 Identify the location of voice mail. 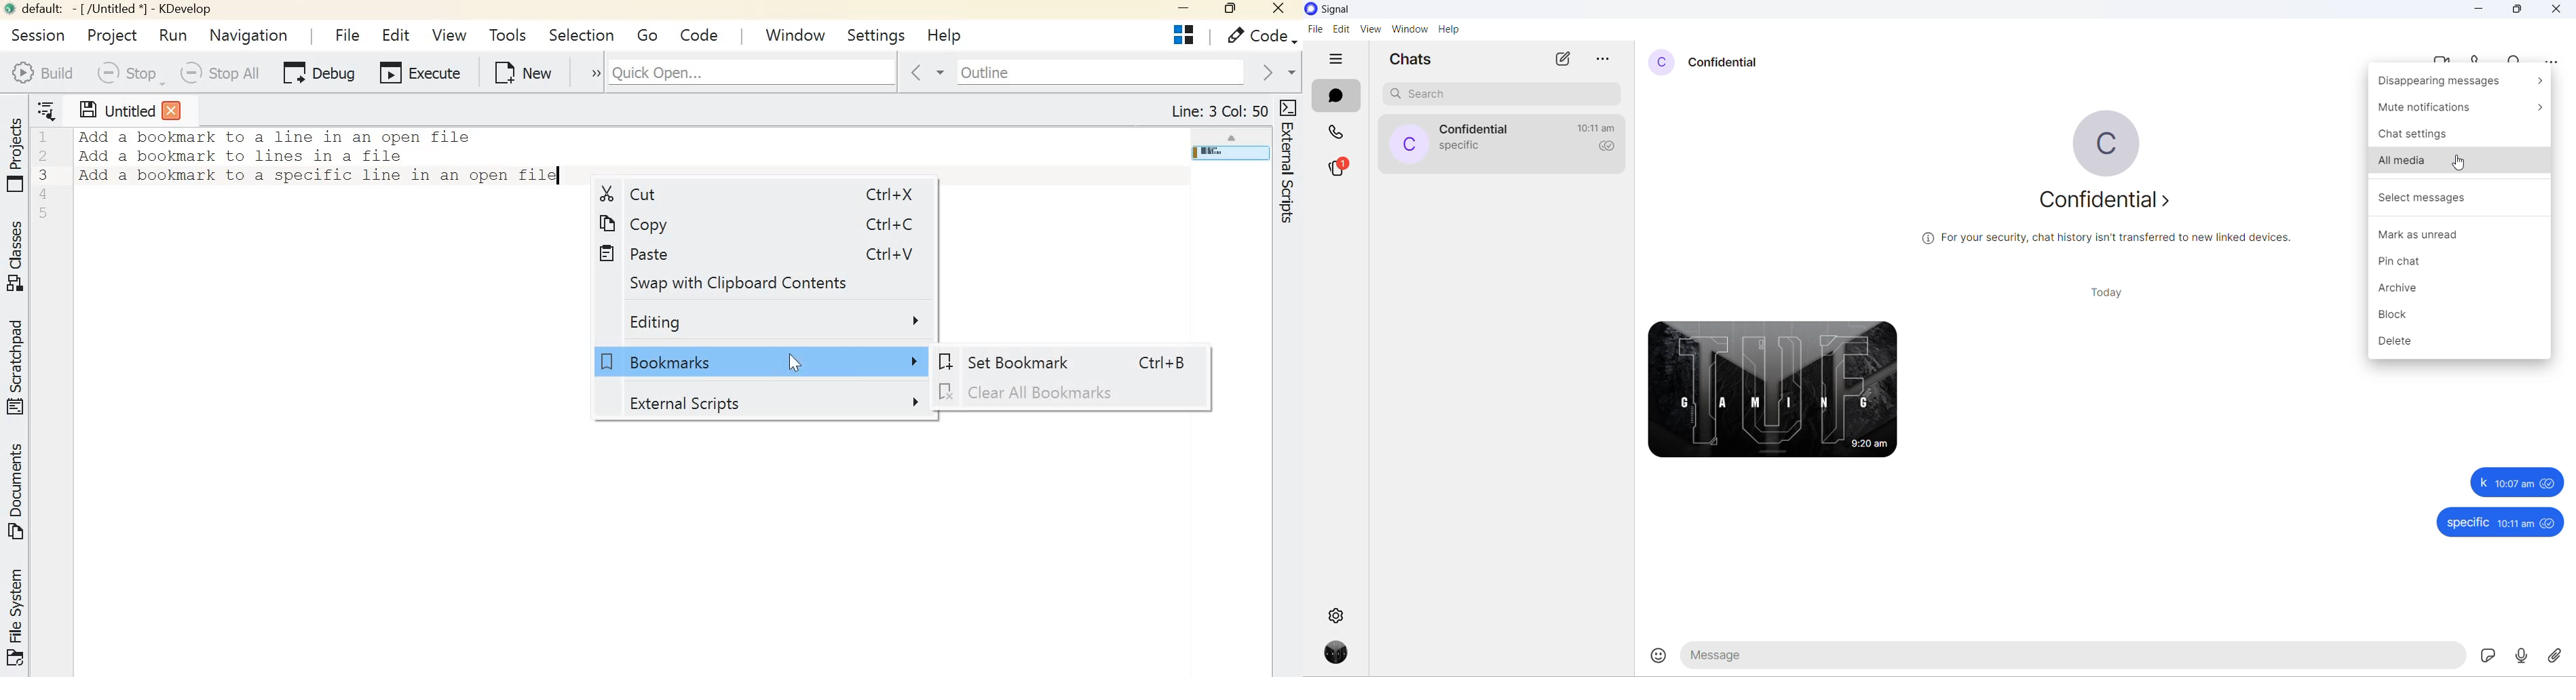
(2525, 656).